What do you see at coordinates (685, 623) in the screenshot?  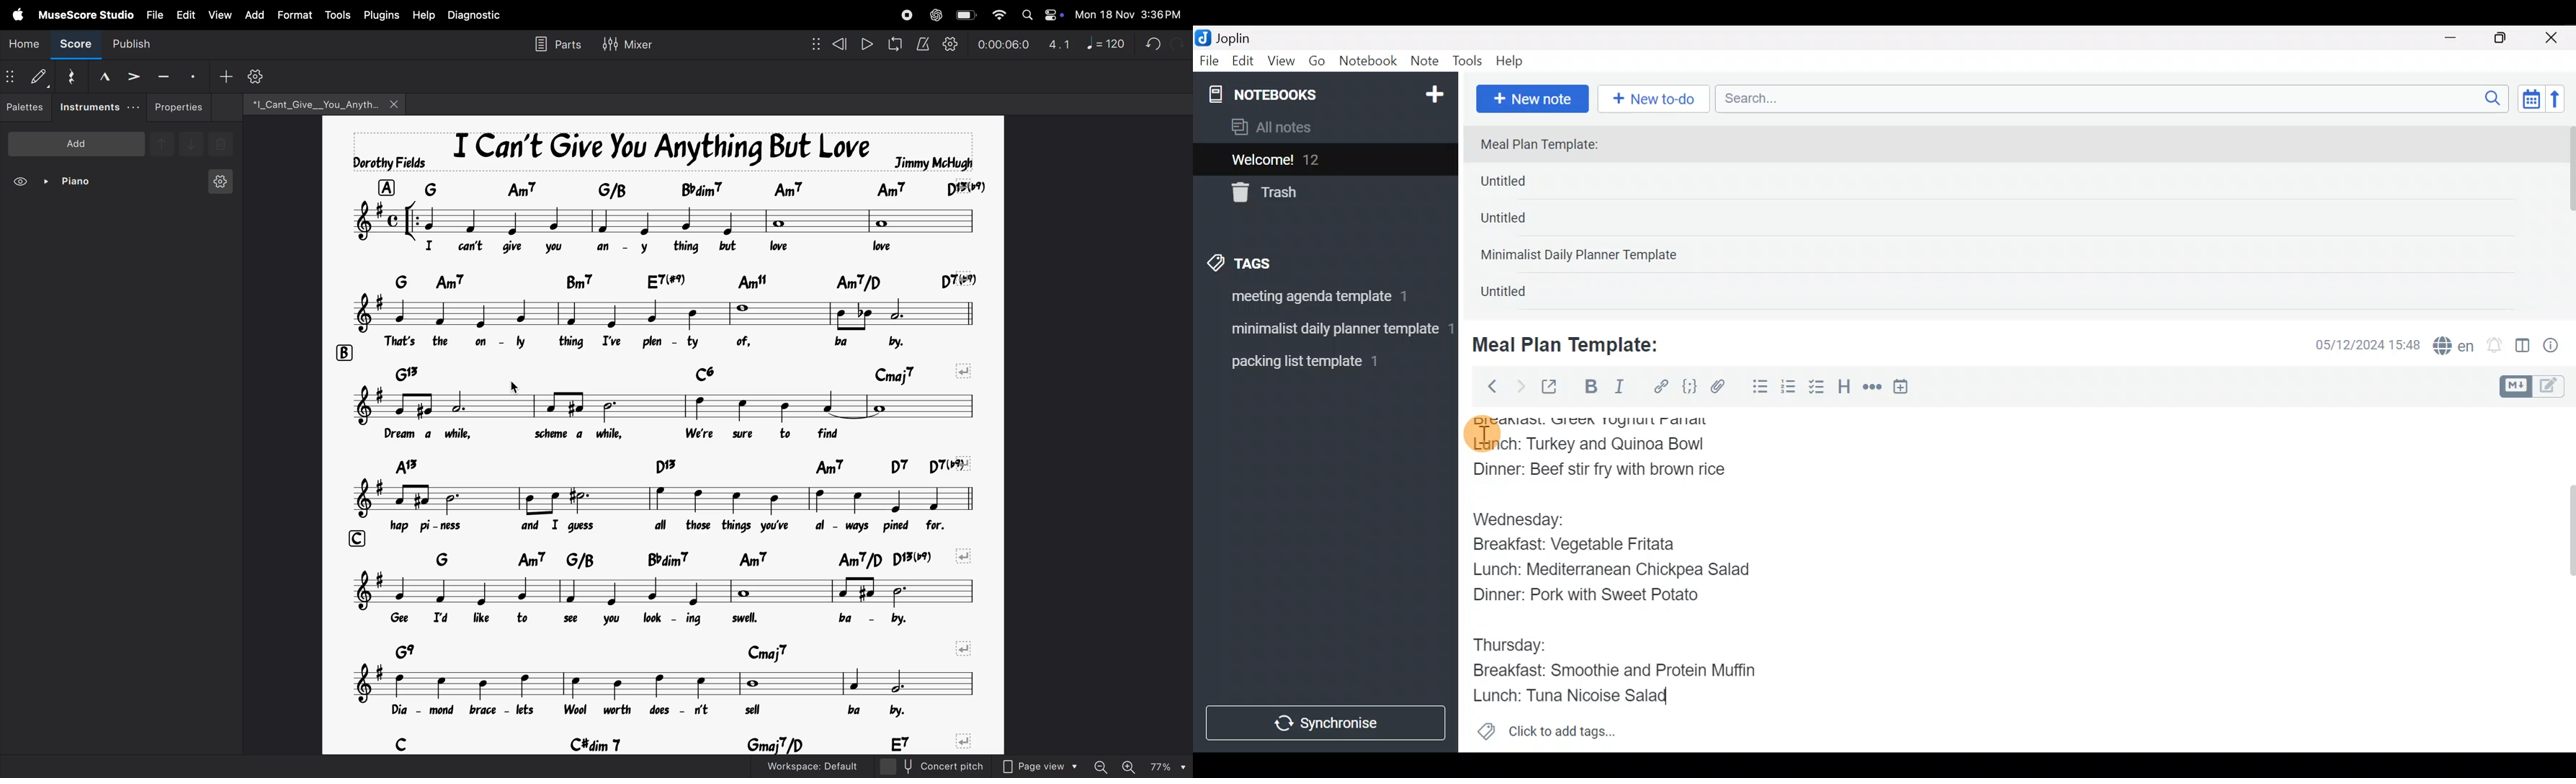 I see `lyrics` at bounding box center [685, 623].